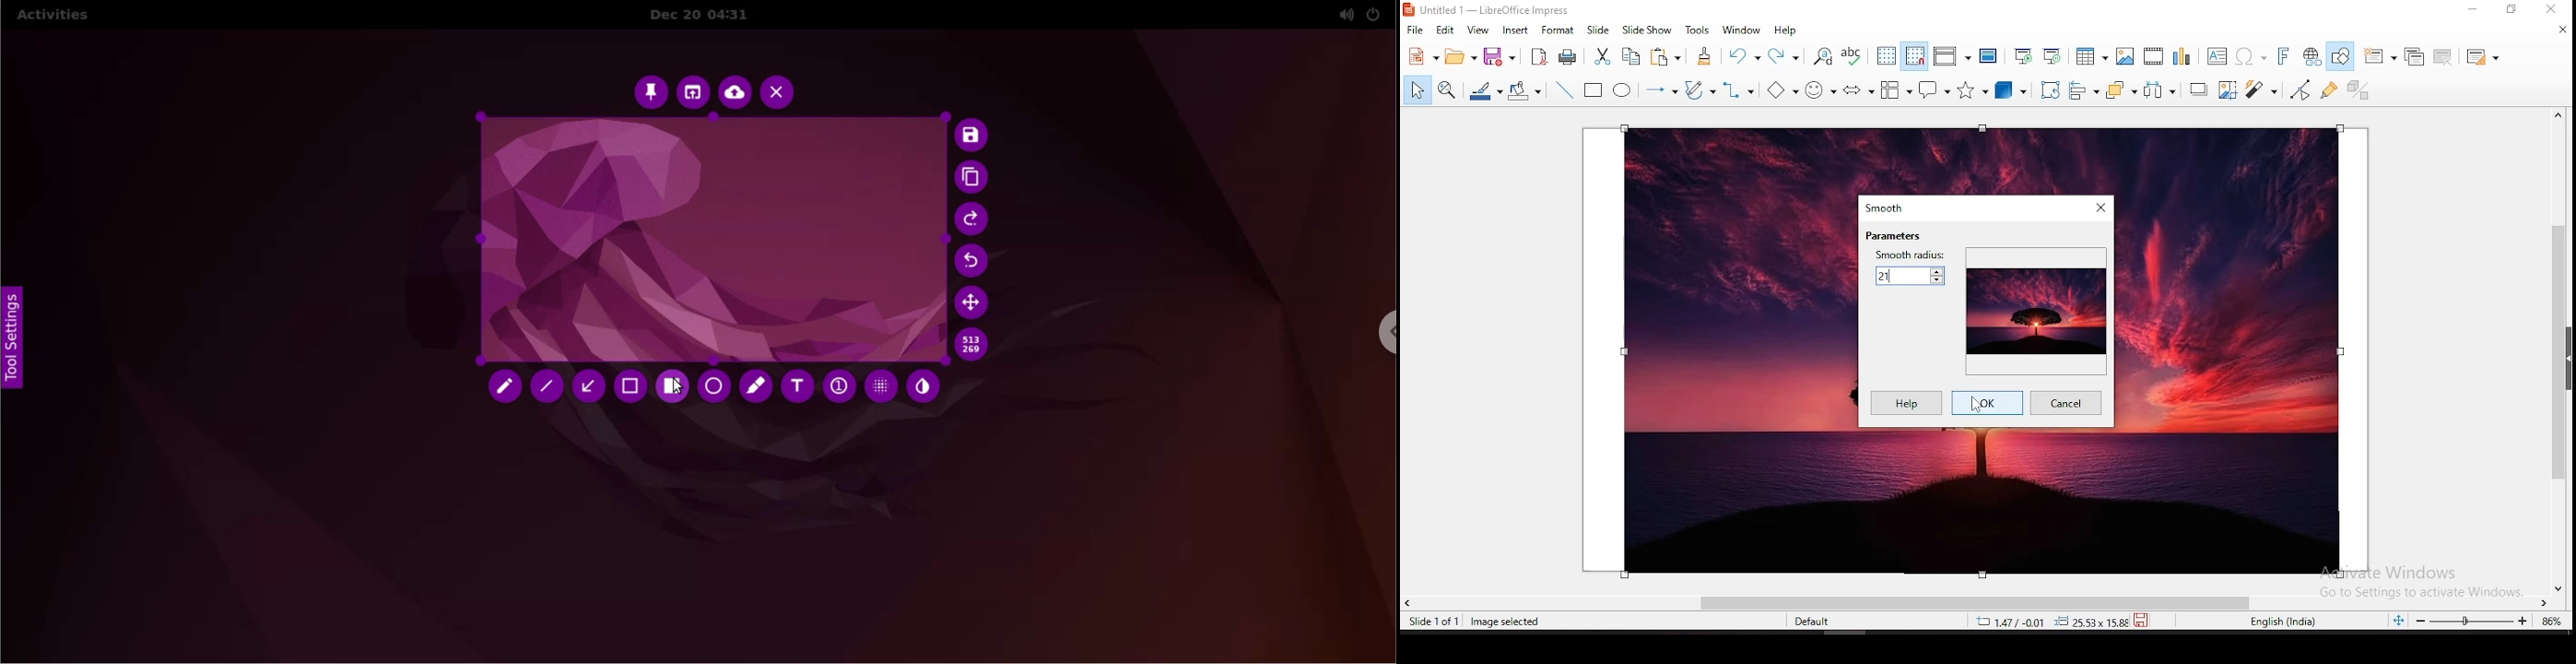 This screenshot has width=2576, height=672. Describe the element at coordinates (678, 387) in the screenshot. I see `cursor` at that location.